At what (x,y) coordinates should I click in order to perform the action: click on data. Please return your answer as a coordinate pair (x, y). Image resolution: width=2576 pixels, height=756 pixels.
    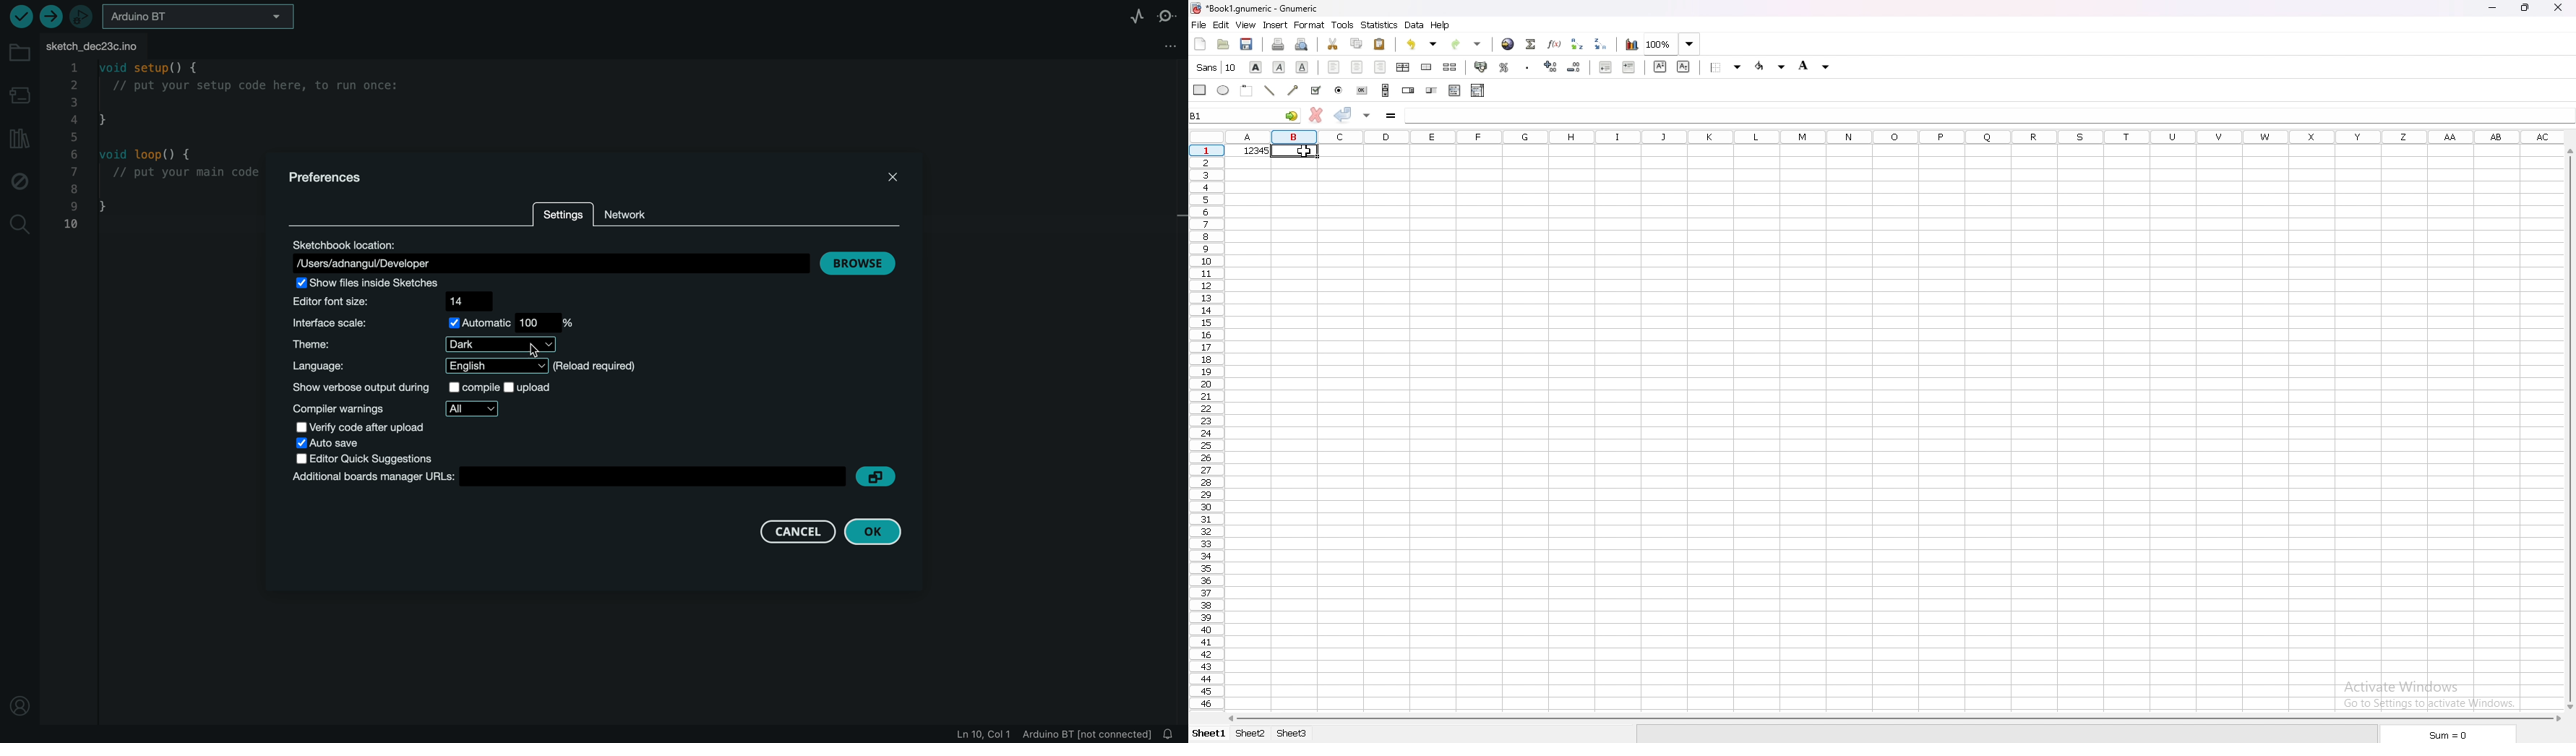
    Looking at the image, I should click on (1414, 25).